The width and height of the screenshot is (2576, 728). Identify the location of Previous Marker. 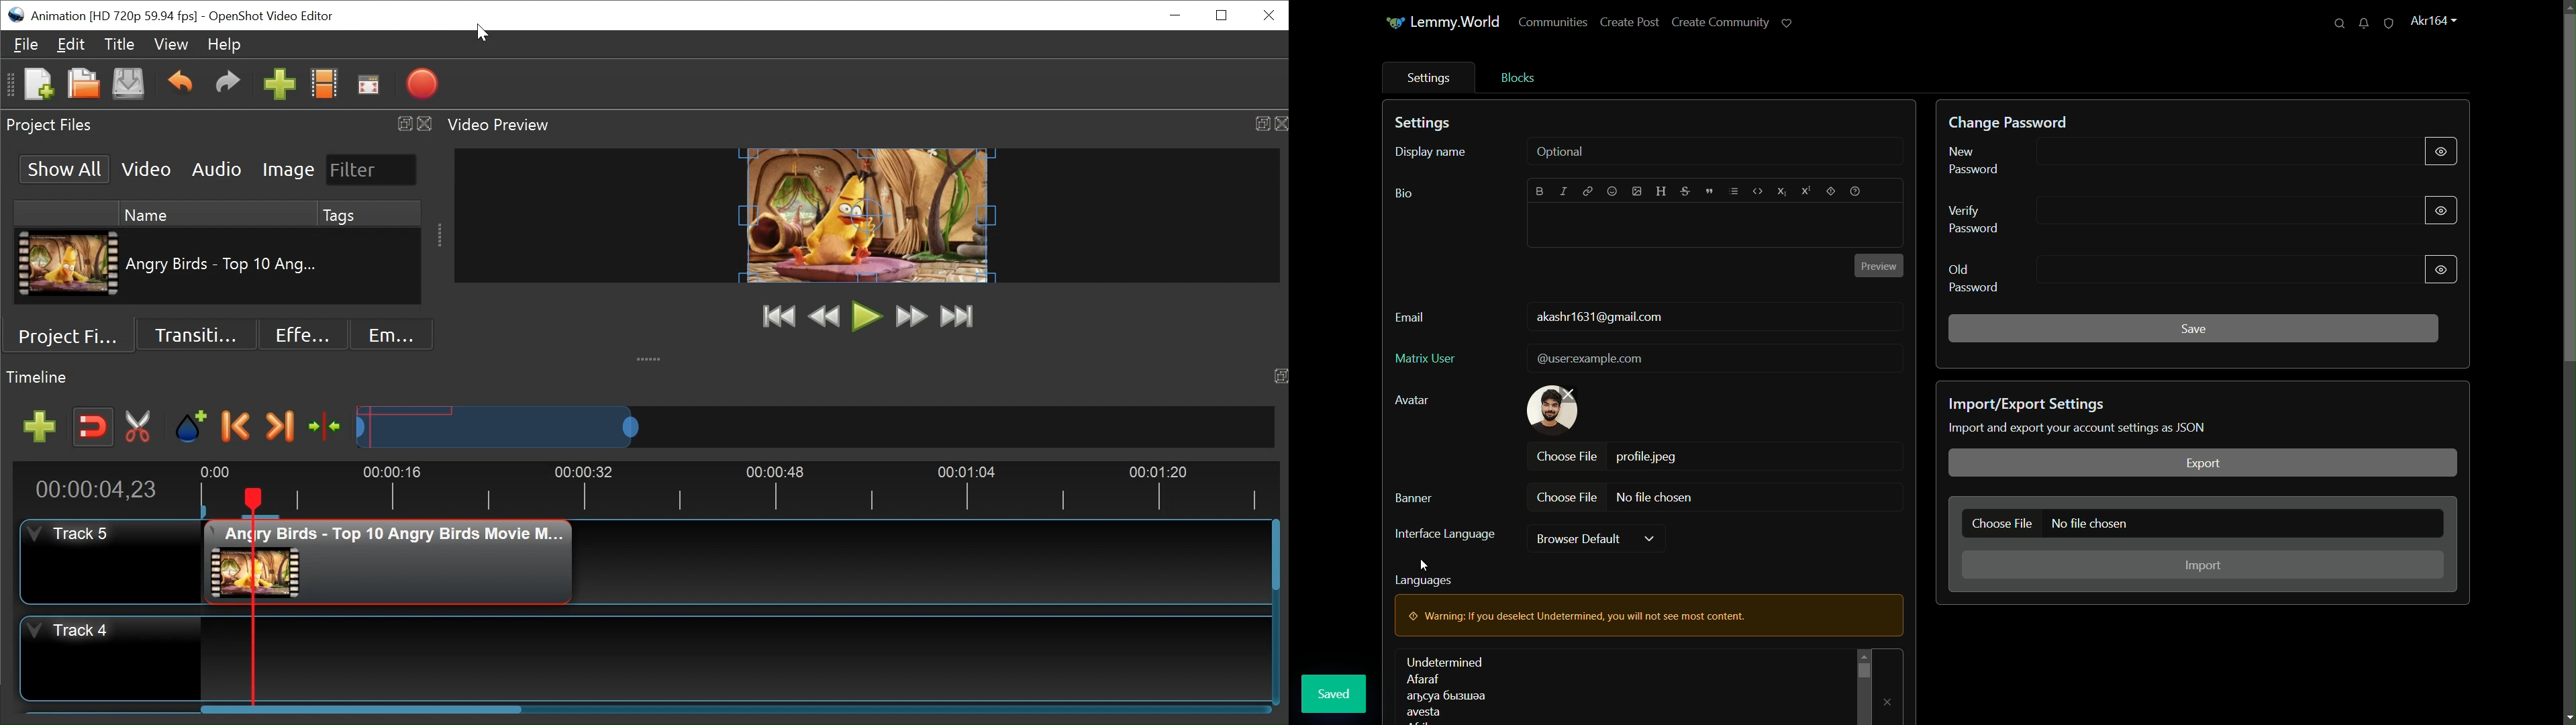
(236, 426).